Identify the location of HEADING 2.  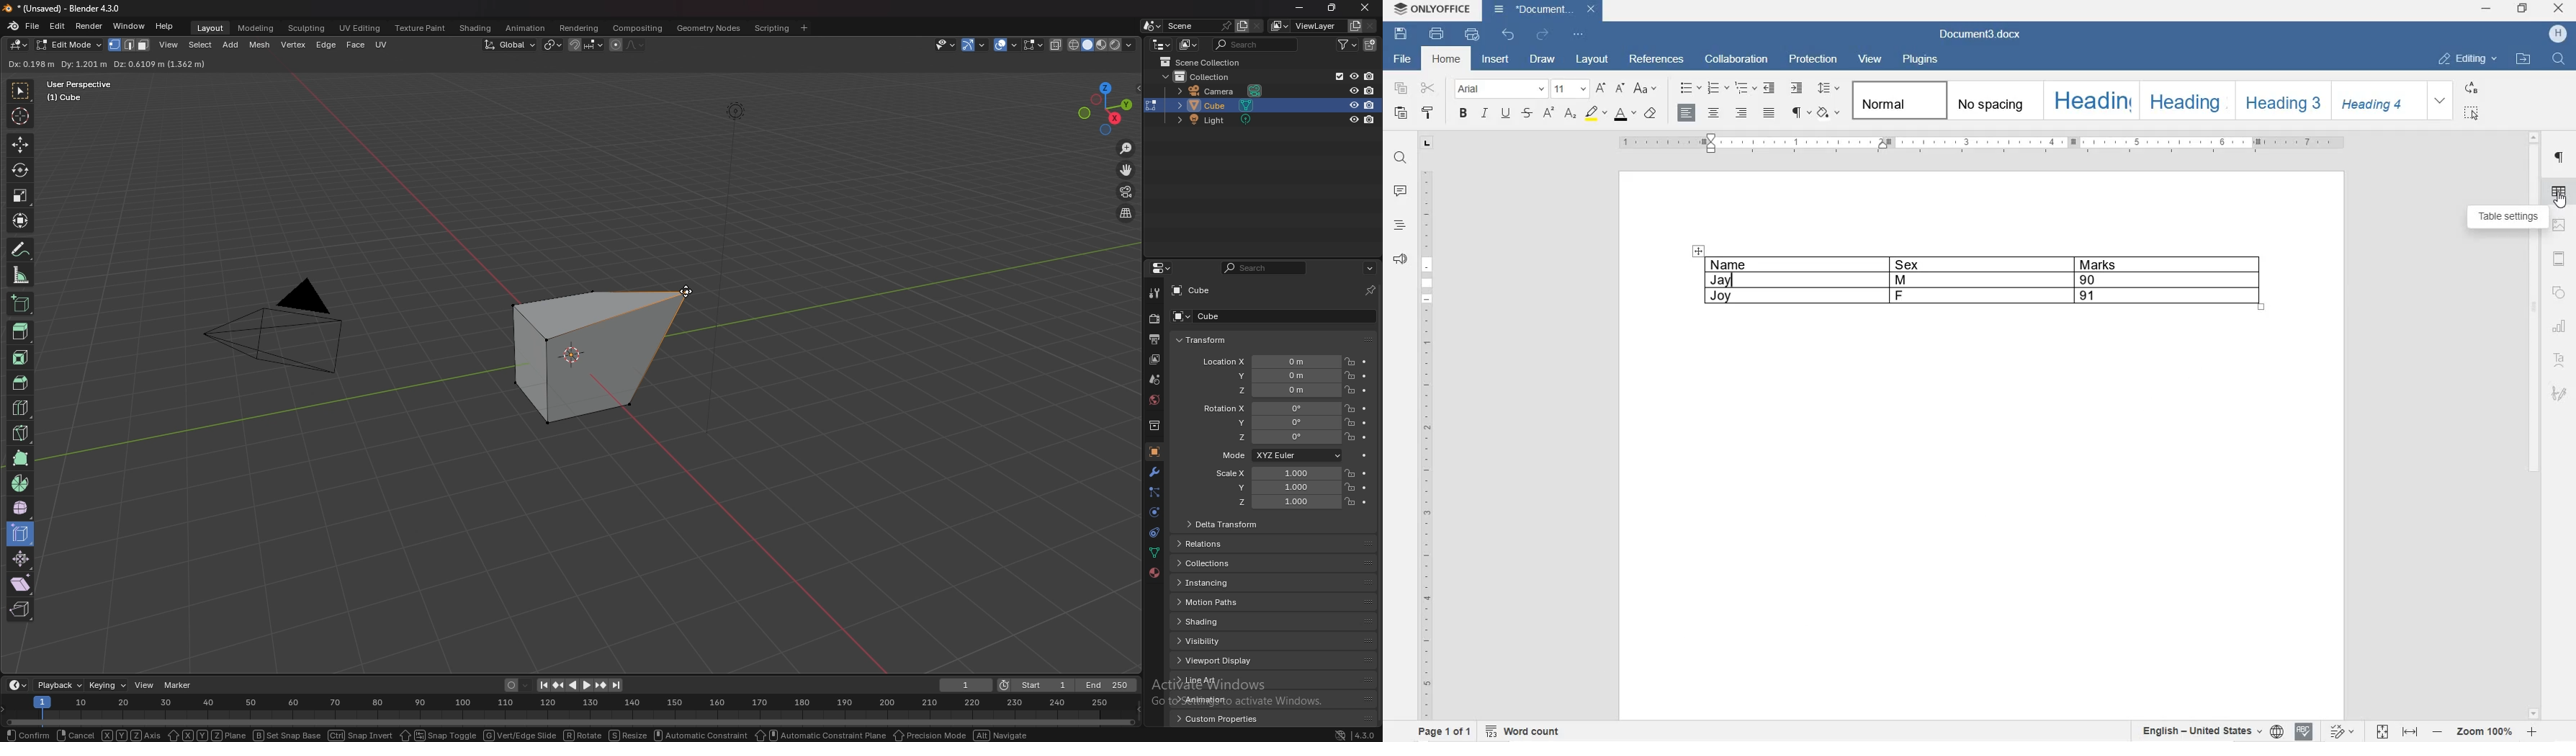
(2185, 101).